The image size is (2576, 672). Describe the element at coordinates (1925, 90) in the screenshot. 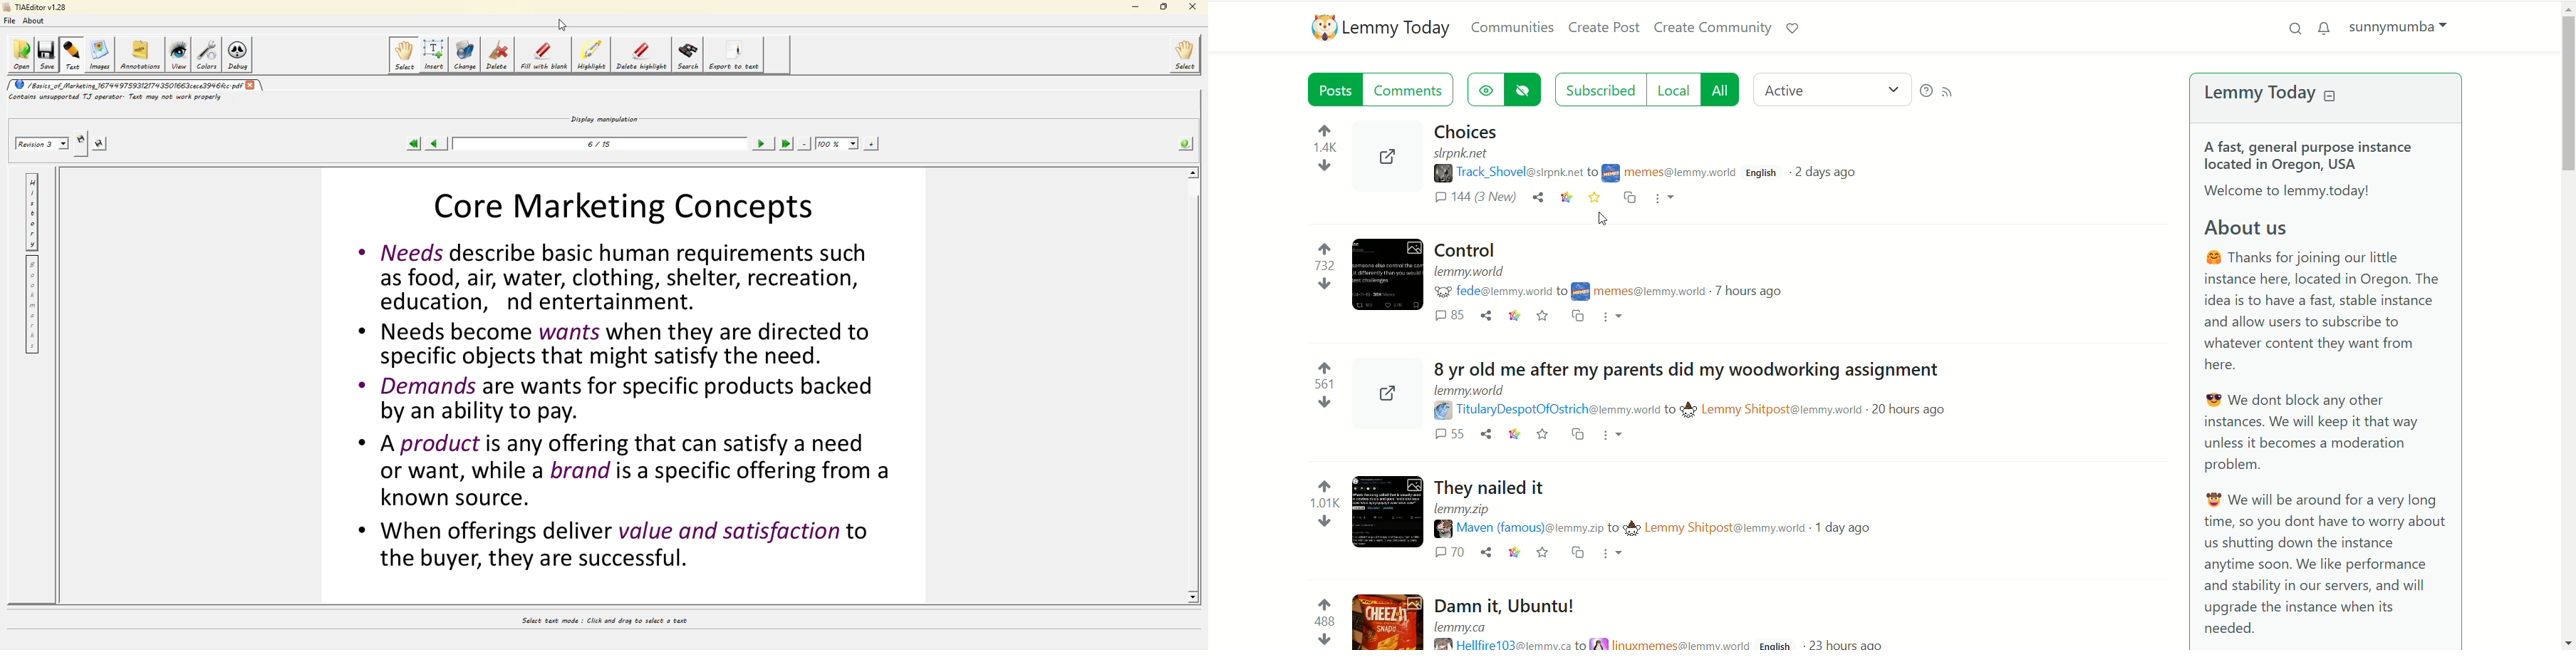

I see `help` at that location.